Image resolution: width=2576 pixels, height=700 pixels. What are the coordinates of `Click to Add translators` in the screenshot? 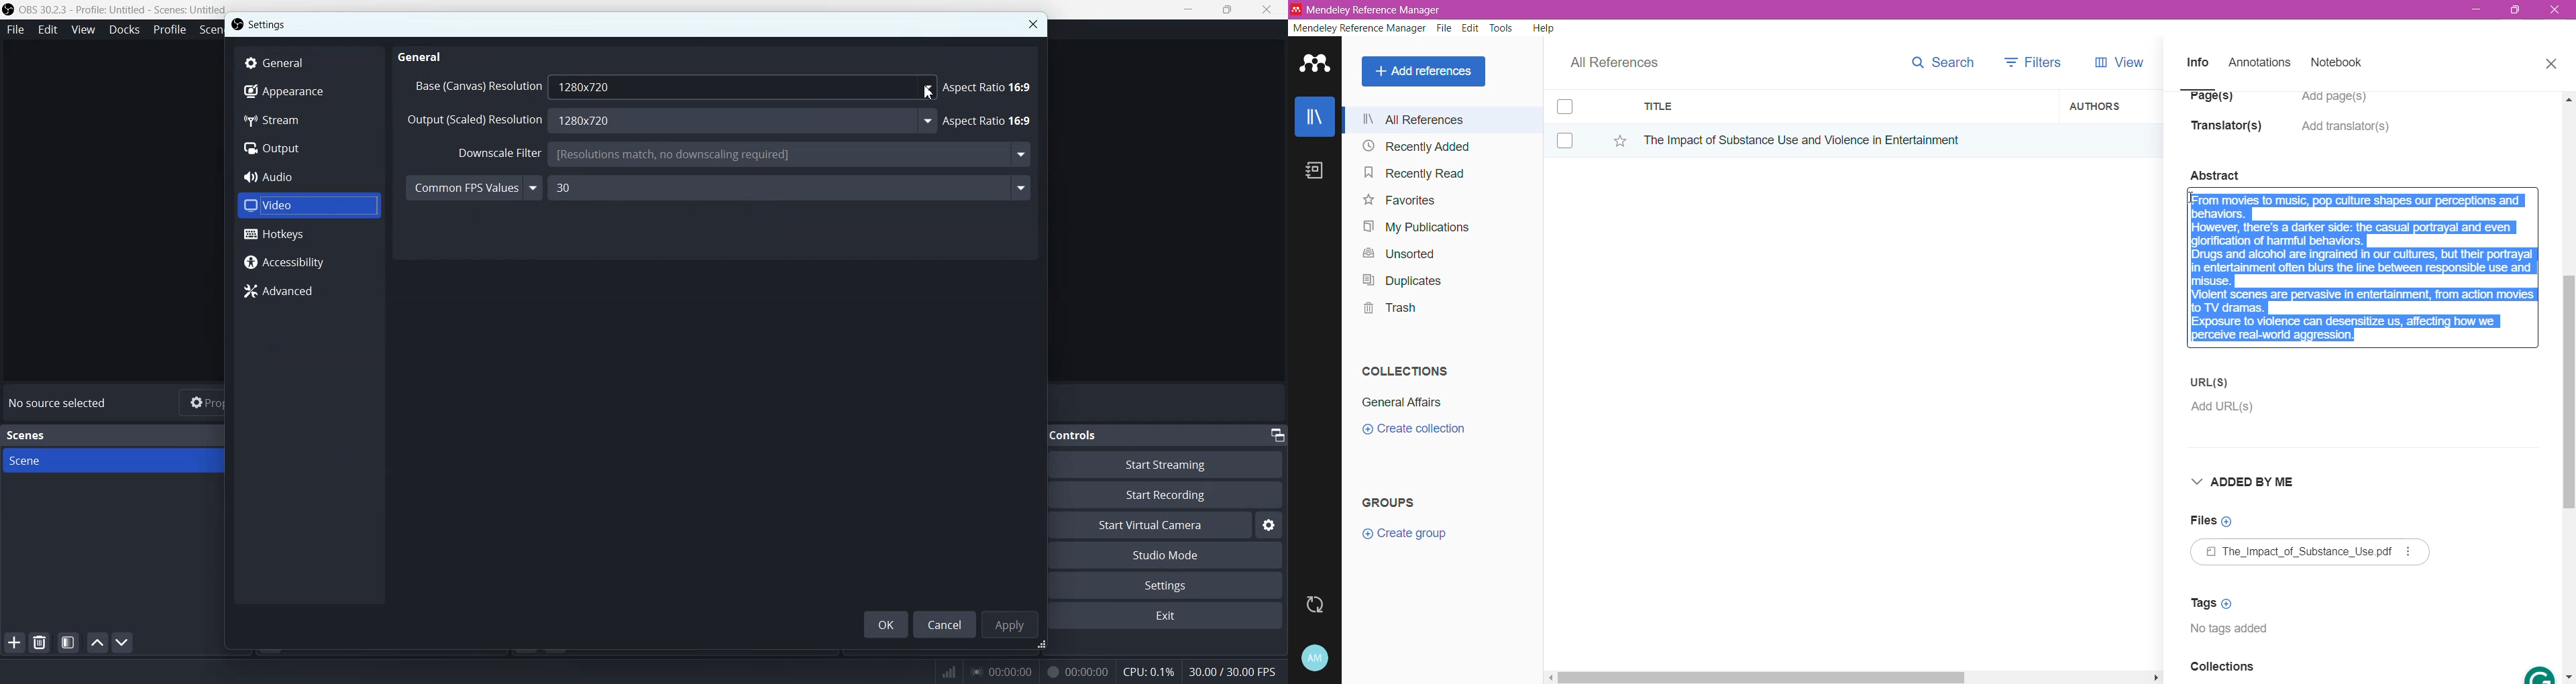 It's located at (2347, 134).